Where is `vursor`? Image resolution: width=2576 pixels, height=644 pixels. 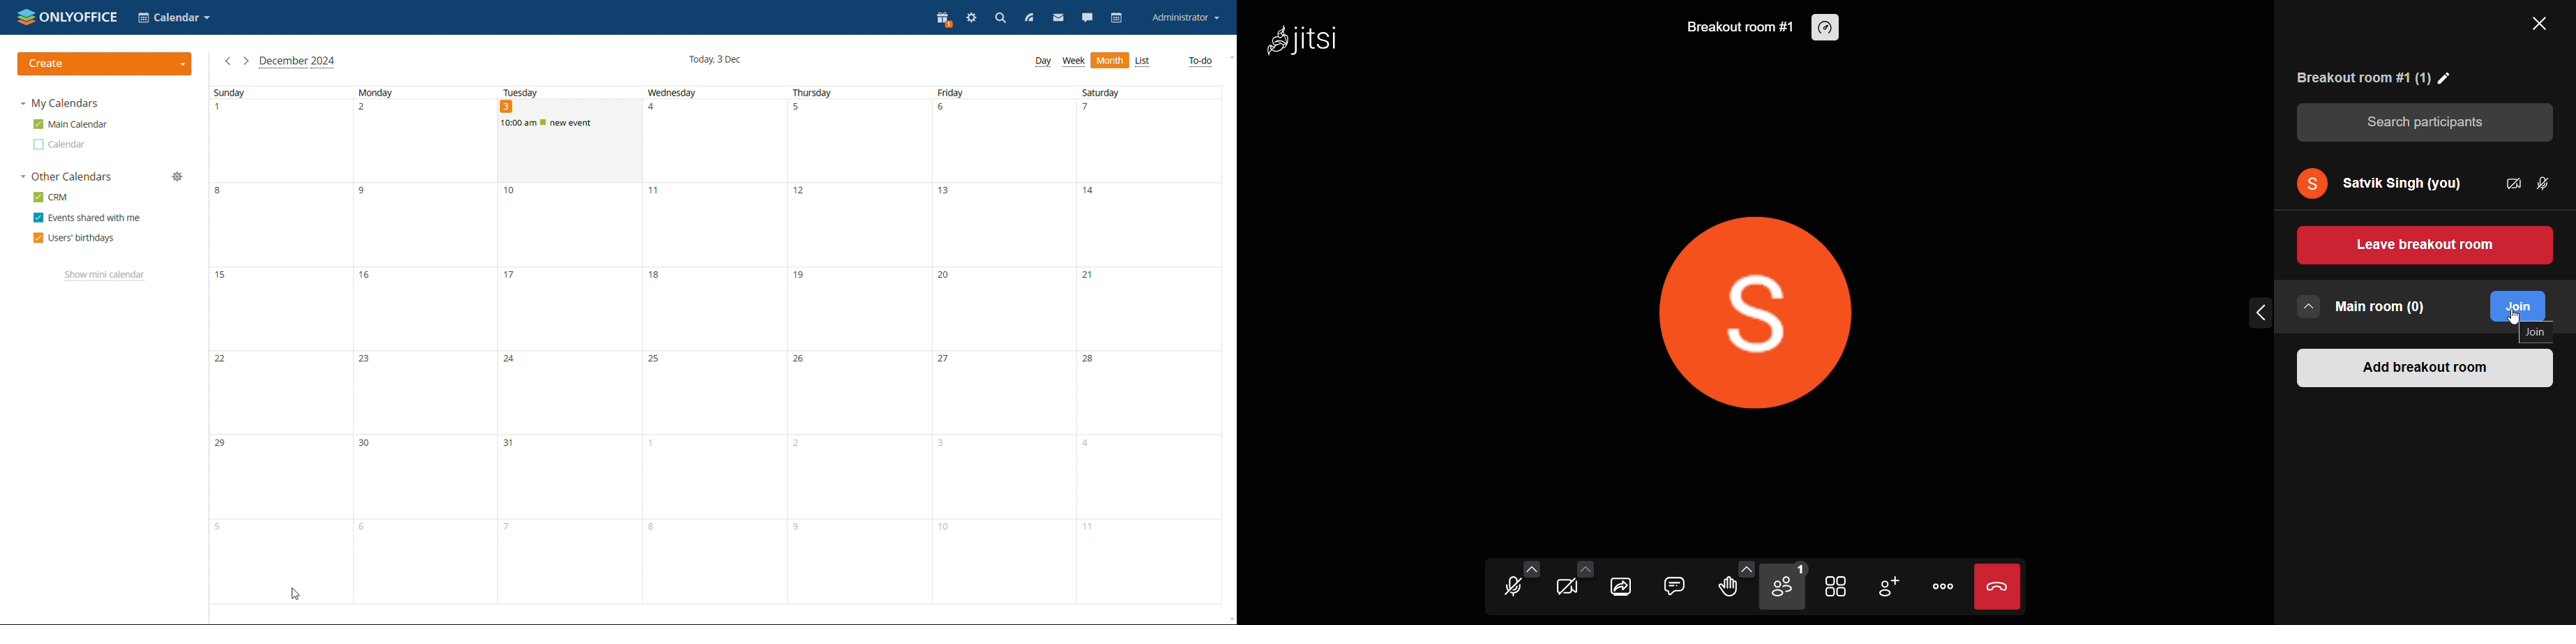 vursor is located at coordinates (523, 131).